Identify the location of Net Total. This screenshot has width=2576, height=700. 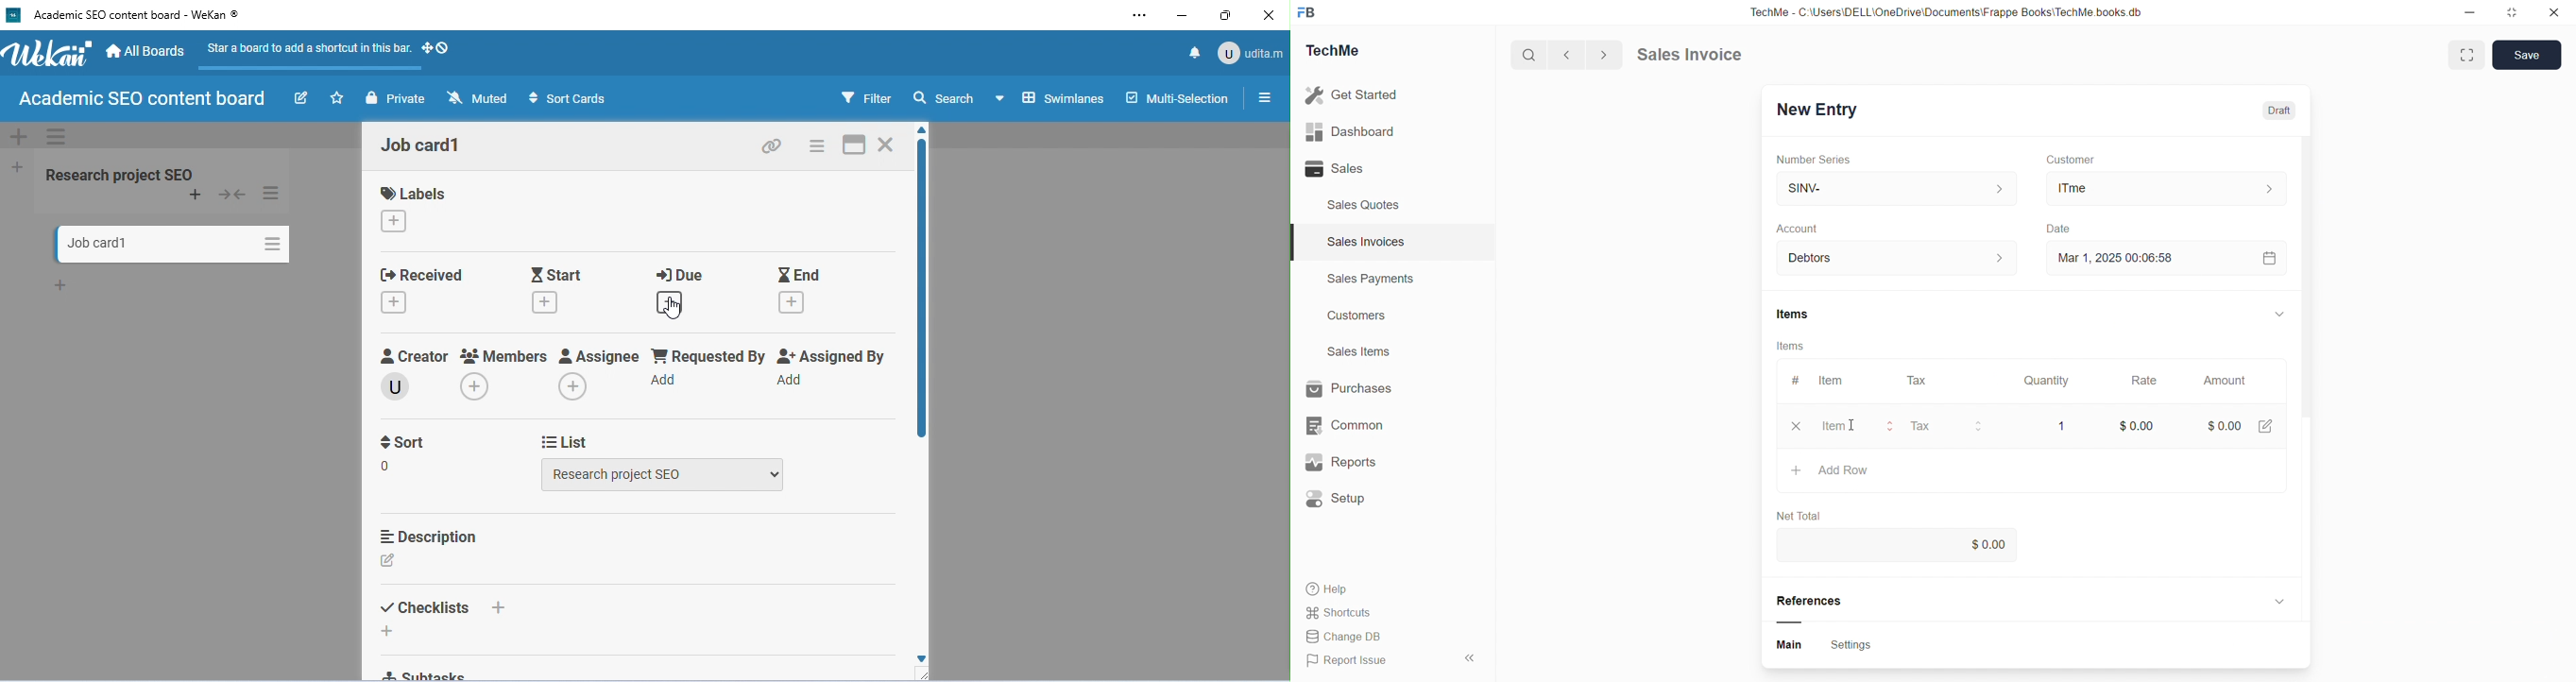
(1804, 512).